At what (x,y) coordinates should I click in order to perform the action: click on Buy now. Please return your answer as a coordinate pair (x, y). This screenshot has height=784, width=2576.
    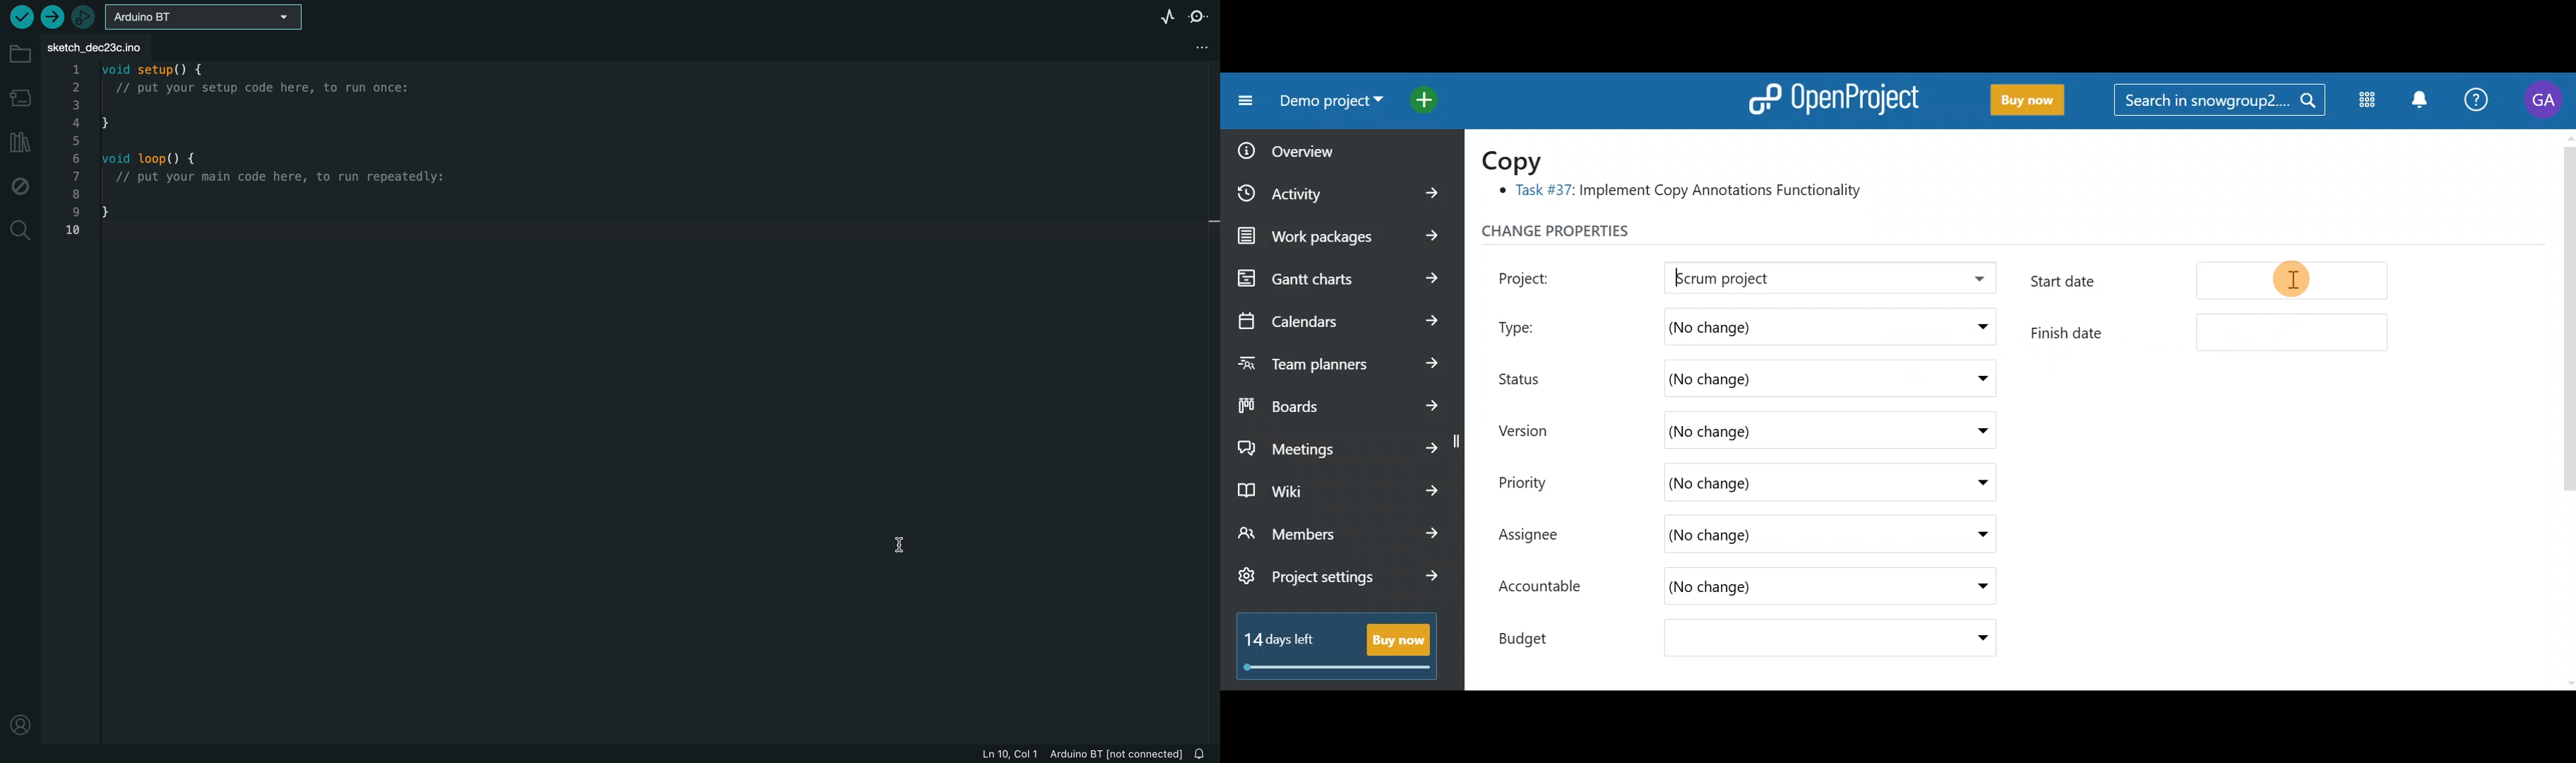
    Looking at the image, I should click on (2021, 100).